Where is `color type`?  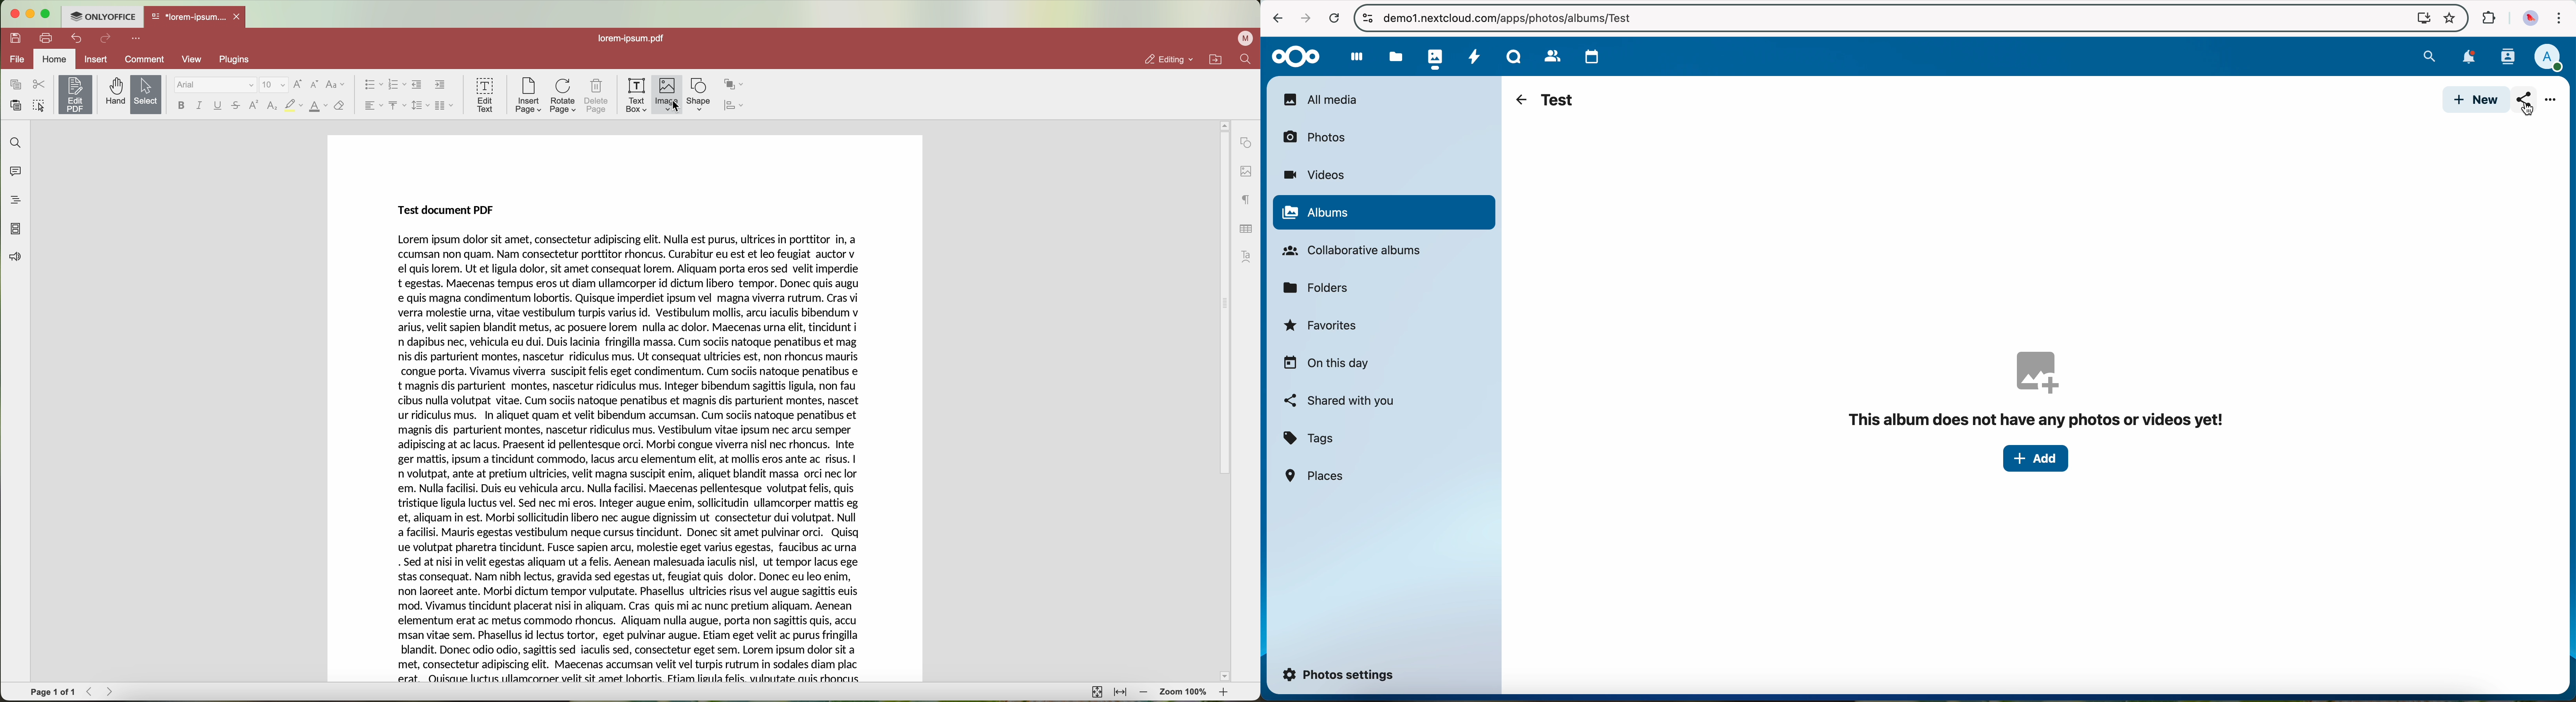 color type is located at coordinates (319, 107).